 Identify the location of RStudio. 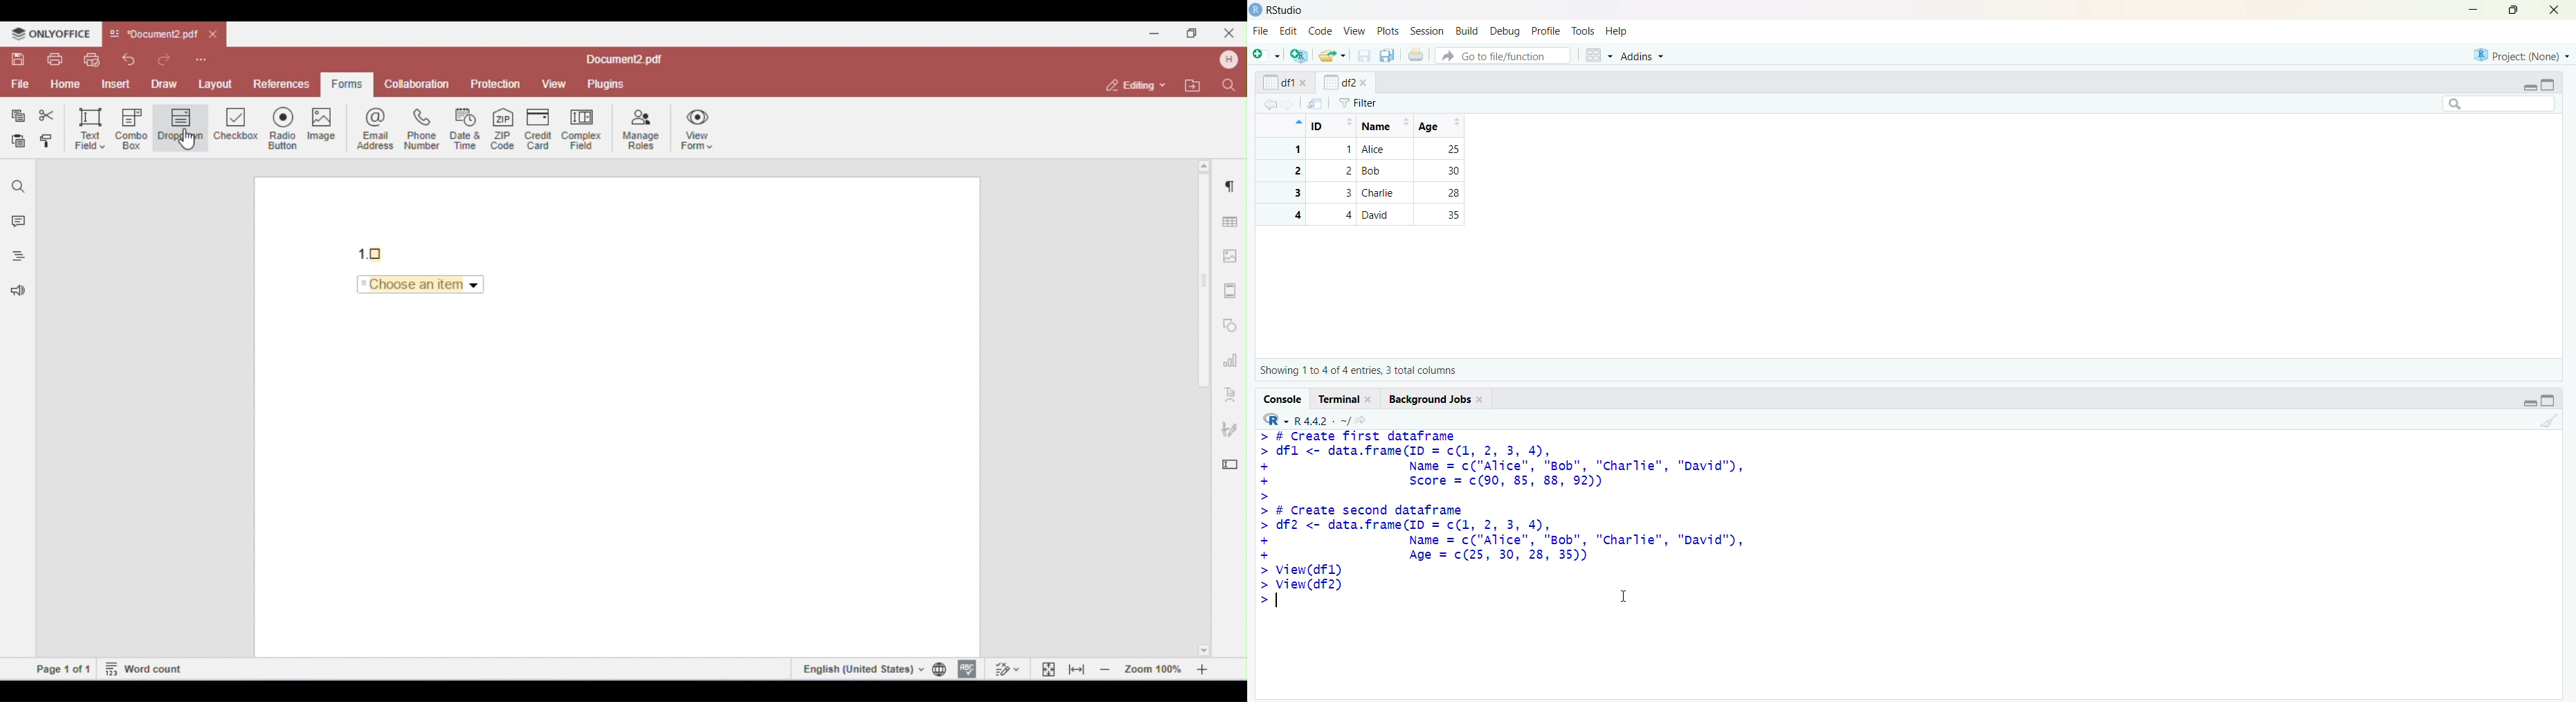
(1287, 10).